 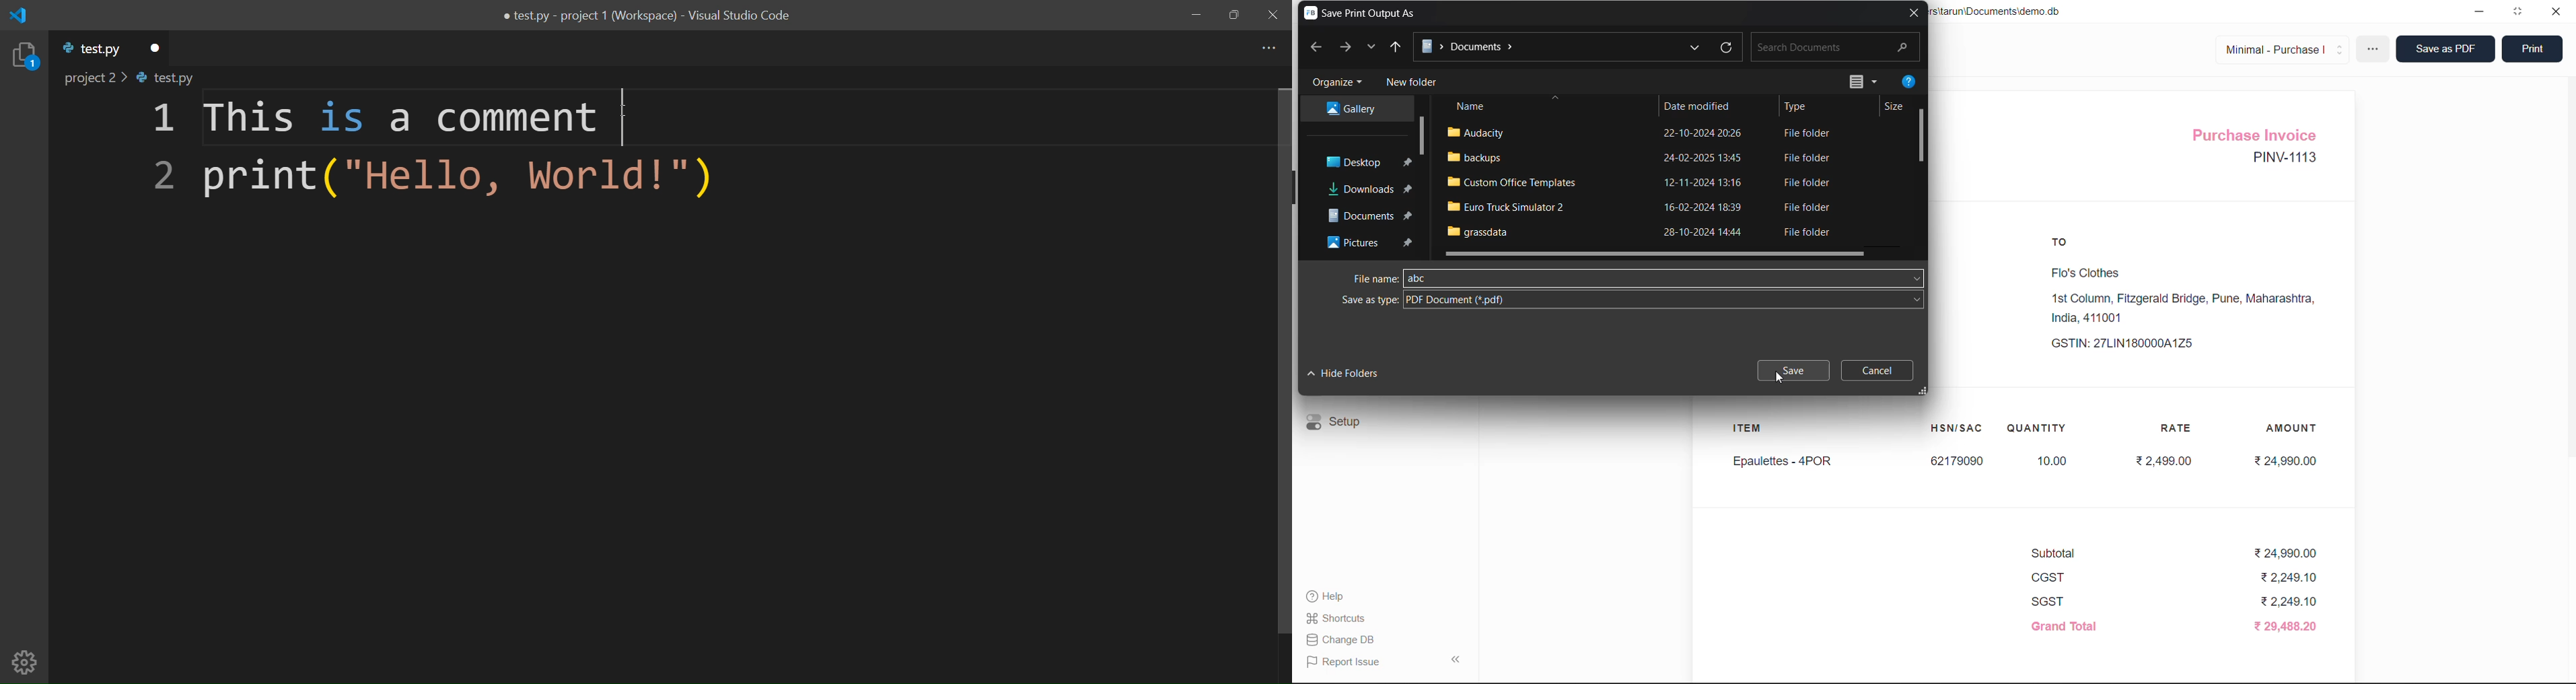 What do you see at coordinates (1706, 232) in the screenshot?
I see `28-10-2024 14:44` at bounding box center [1706, 232].